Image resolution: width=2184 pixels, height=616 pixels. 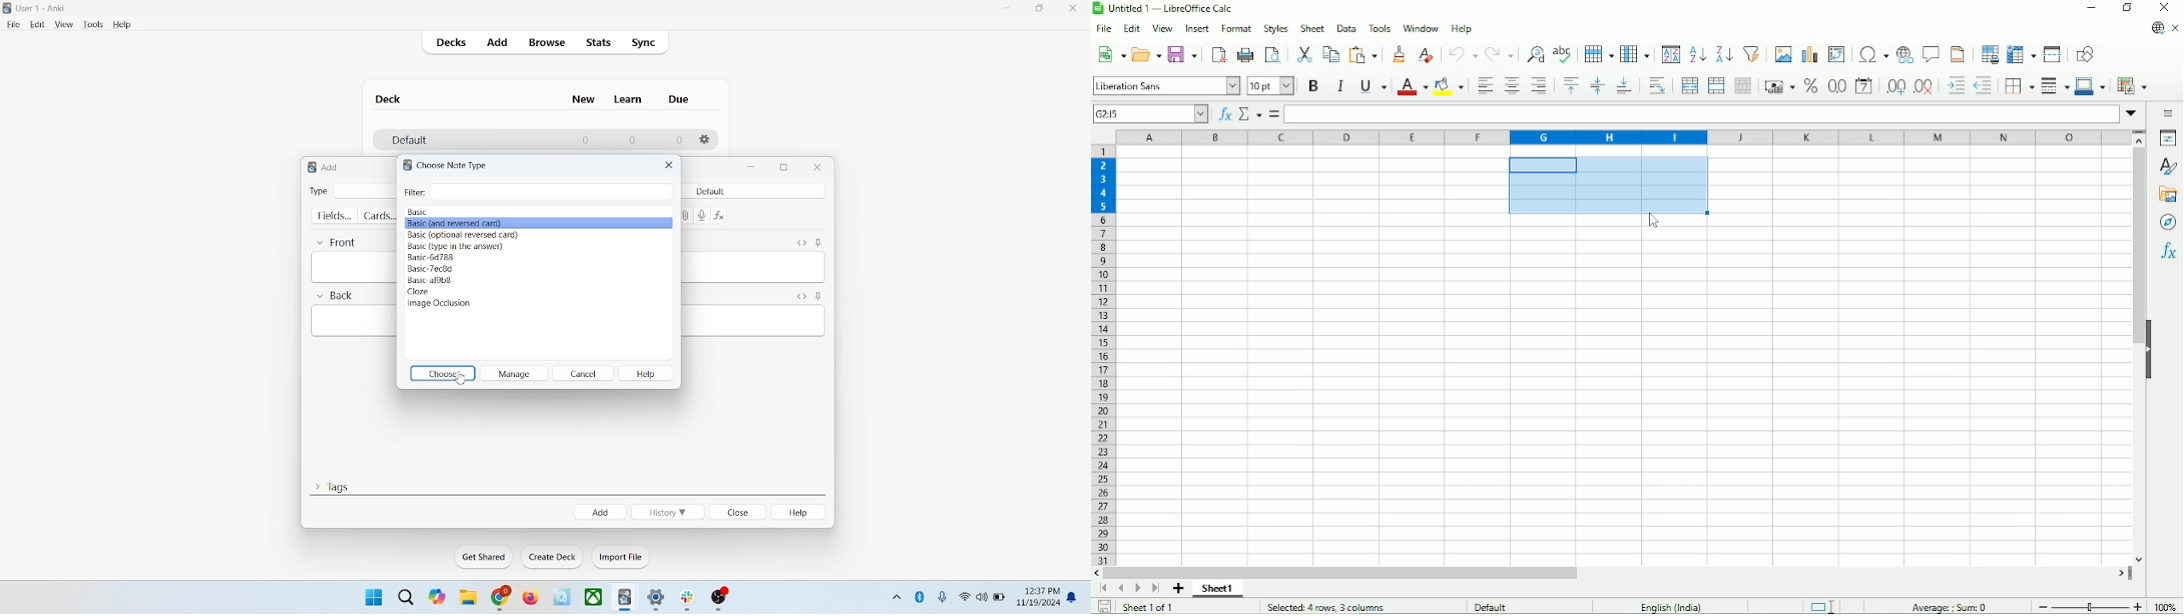 I want to click on Select function, so click(x=1250, y=114).